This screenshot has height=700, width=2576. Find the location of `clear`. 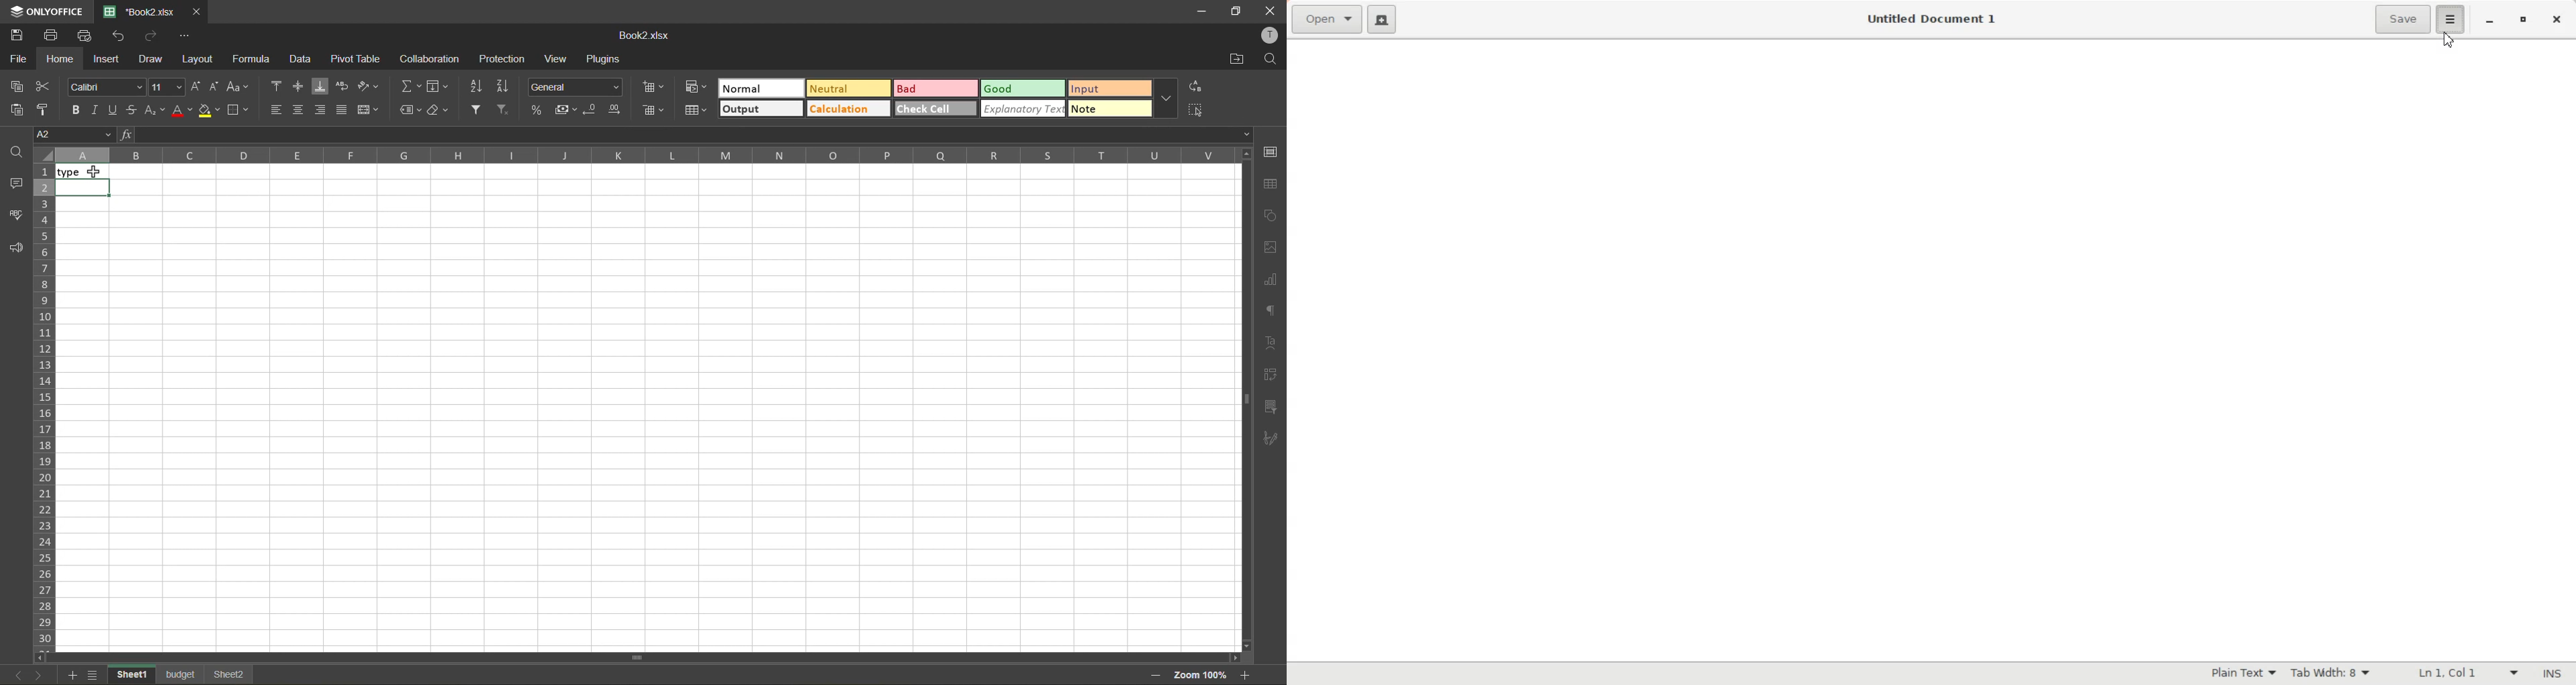

clear is located at coordinates (438, 110).